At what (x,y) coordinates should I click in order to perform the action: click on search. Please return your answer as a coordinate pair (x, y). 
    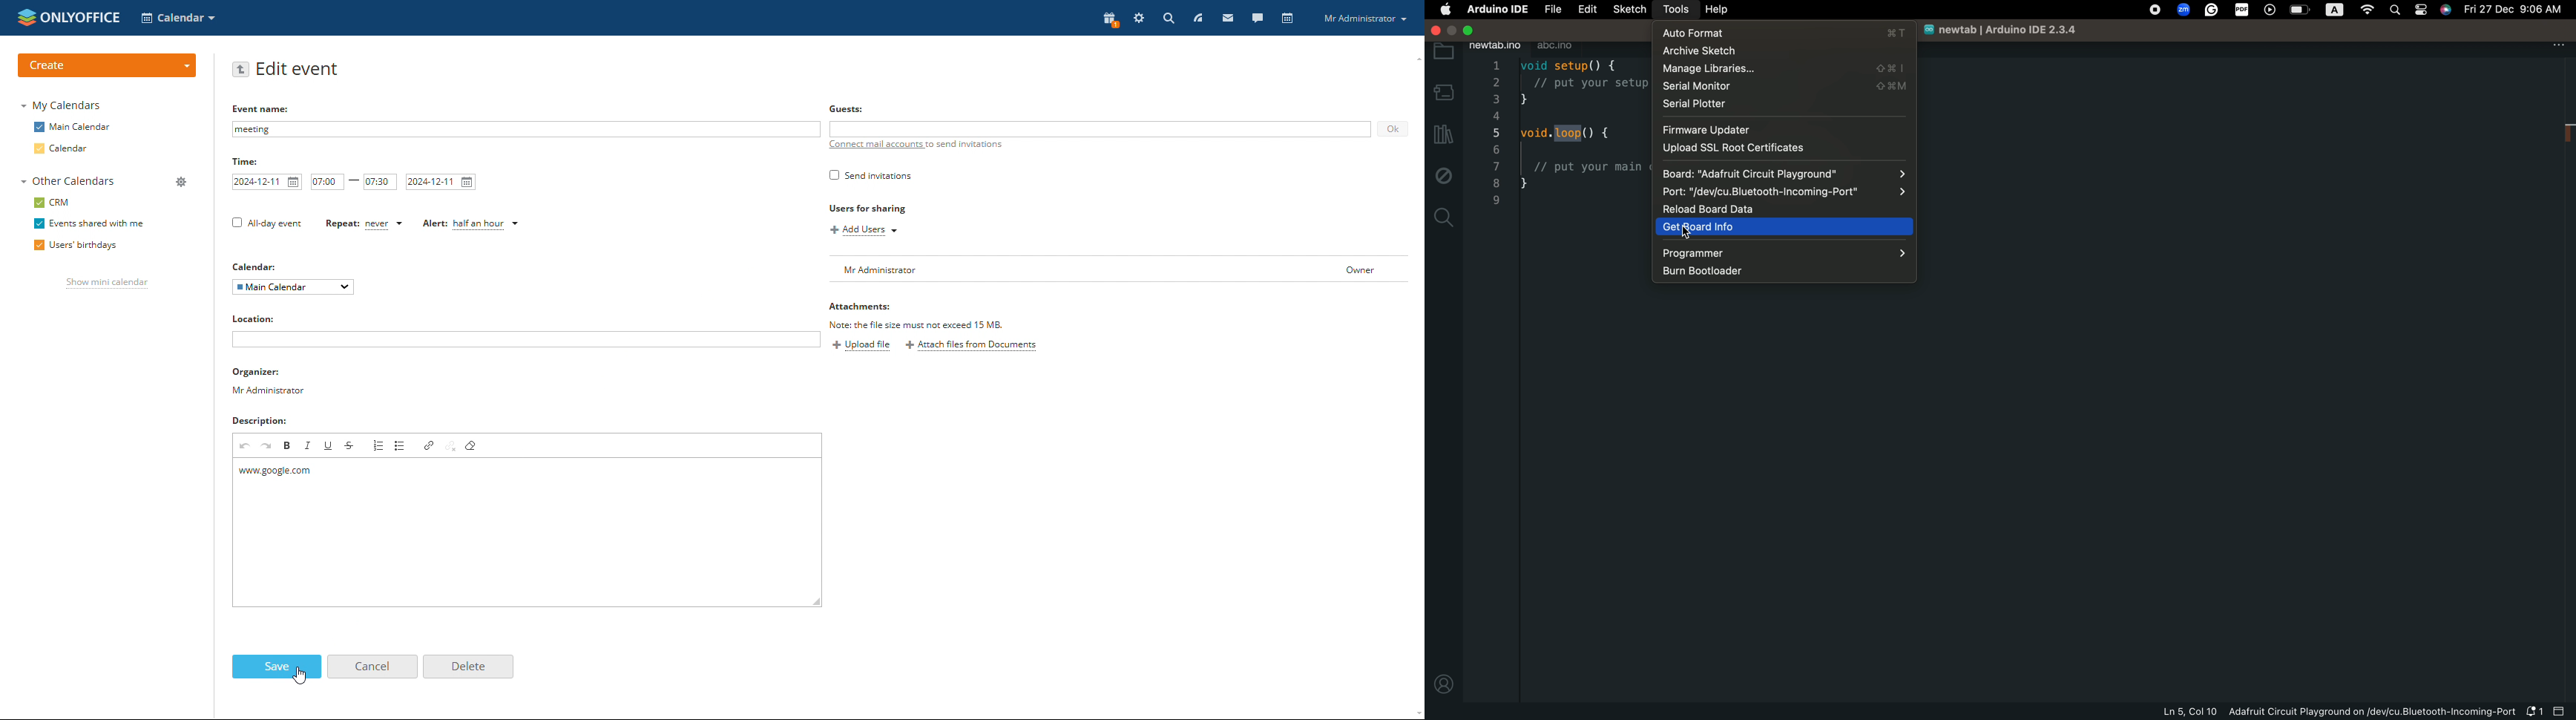
    Looking at the image, I should click on (1443, 218).